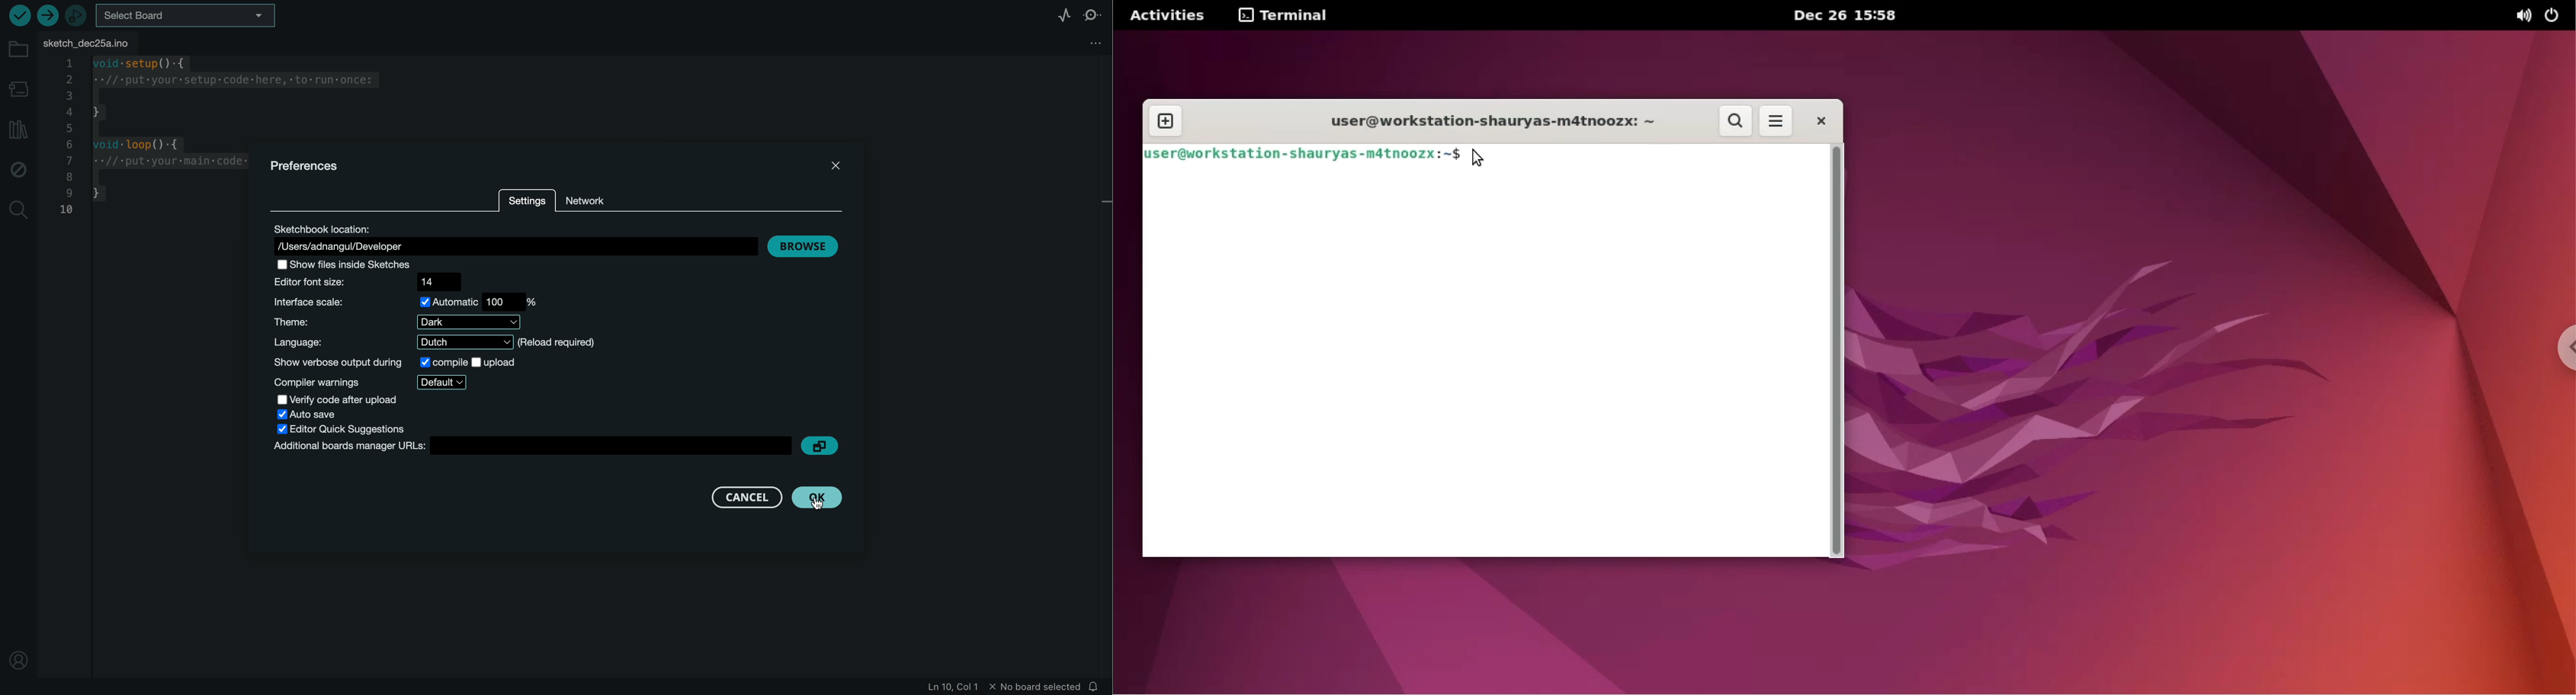 The image size is (2576, 700). What do you see at coordinates (309, 166) in the screenshot?
I see `prefernces` at bounding box center [309, 166].